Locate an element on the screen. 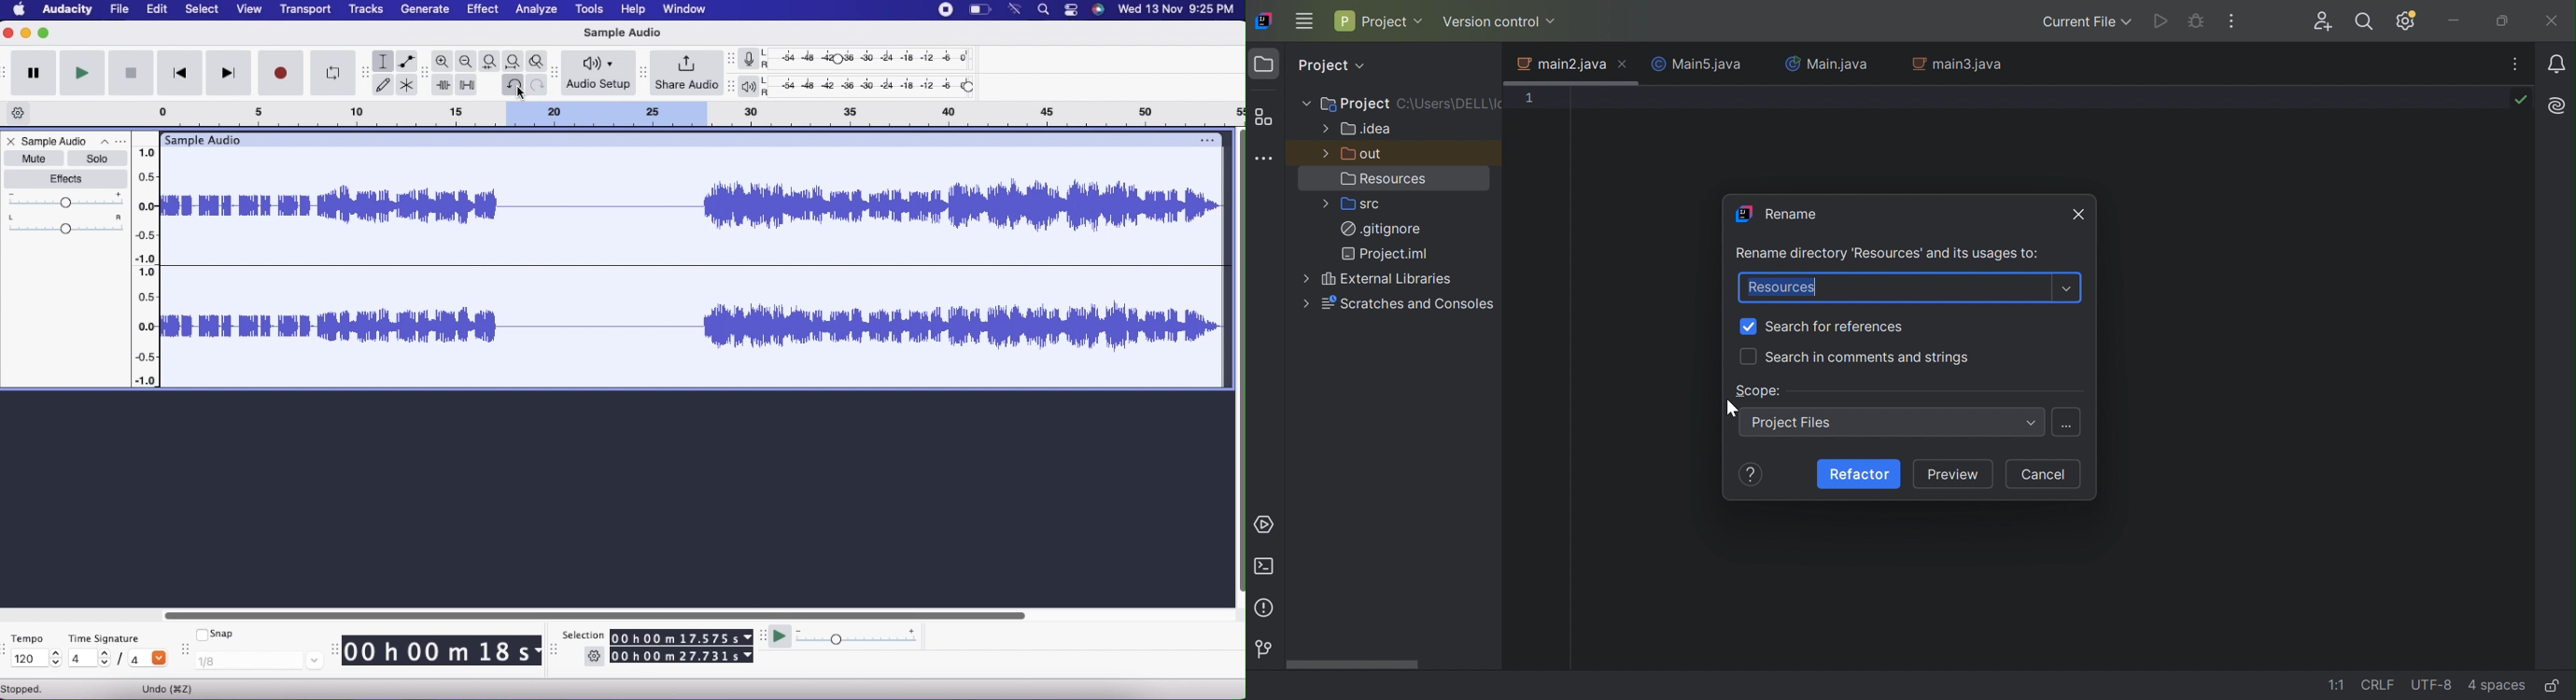  Play-at-speed is located at coordinates (781, 637).